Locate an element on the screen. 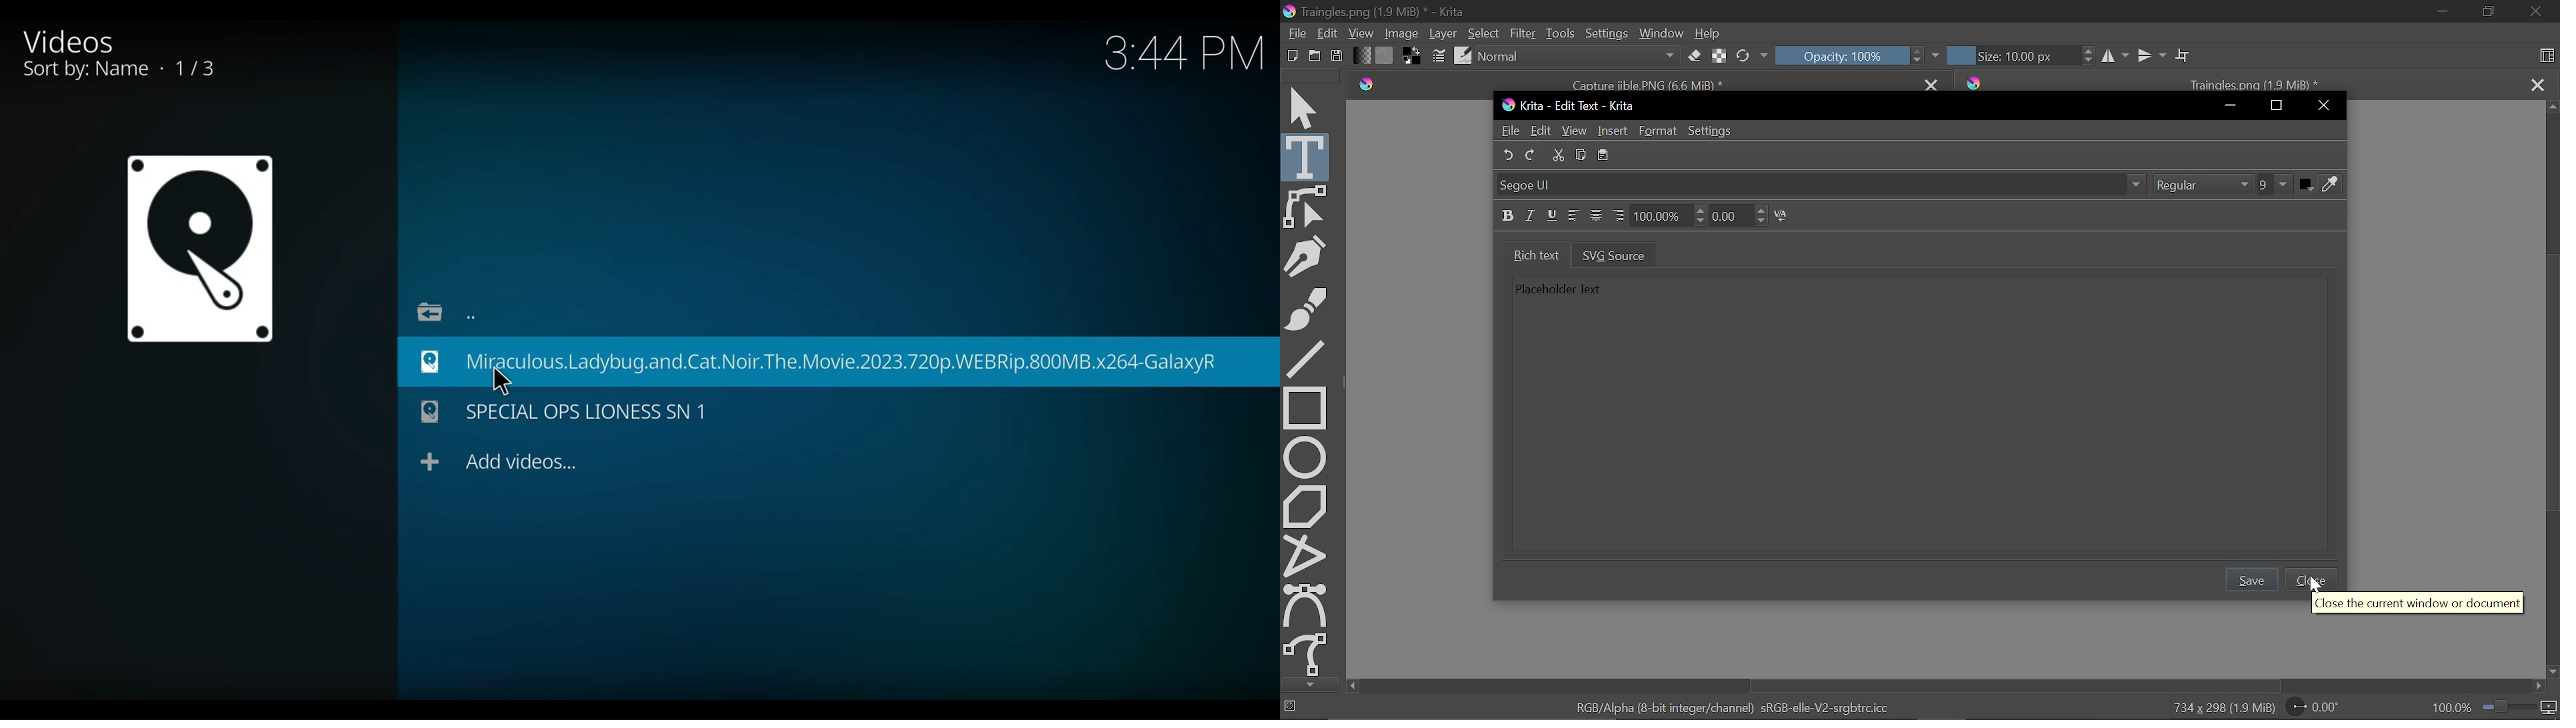 The height and width of the screenshot is (728, 2576). Videos is located at coordinates (81, 41).